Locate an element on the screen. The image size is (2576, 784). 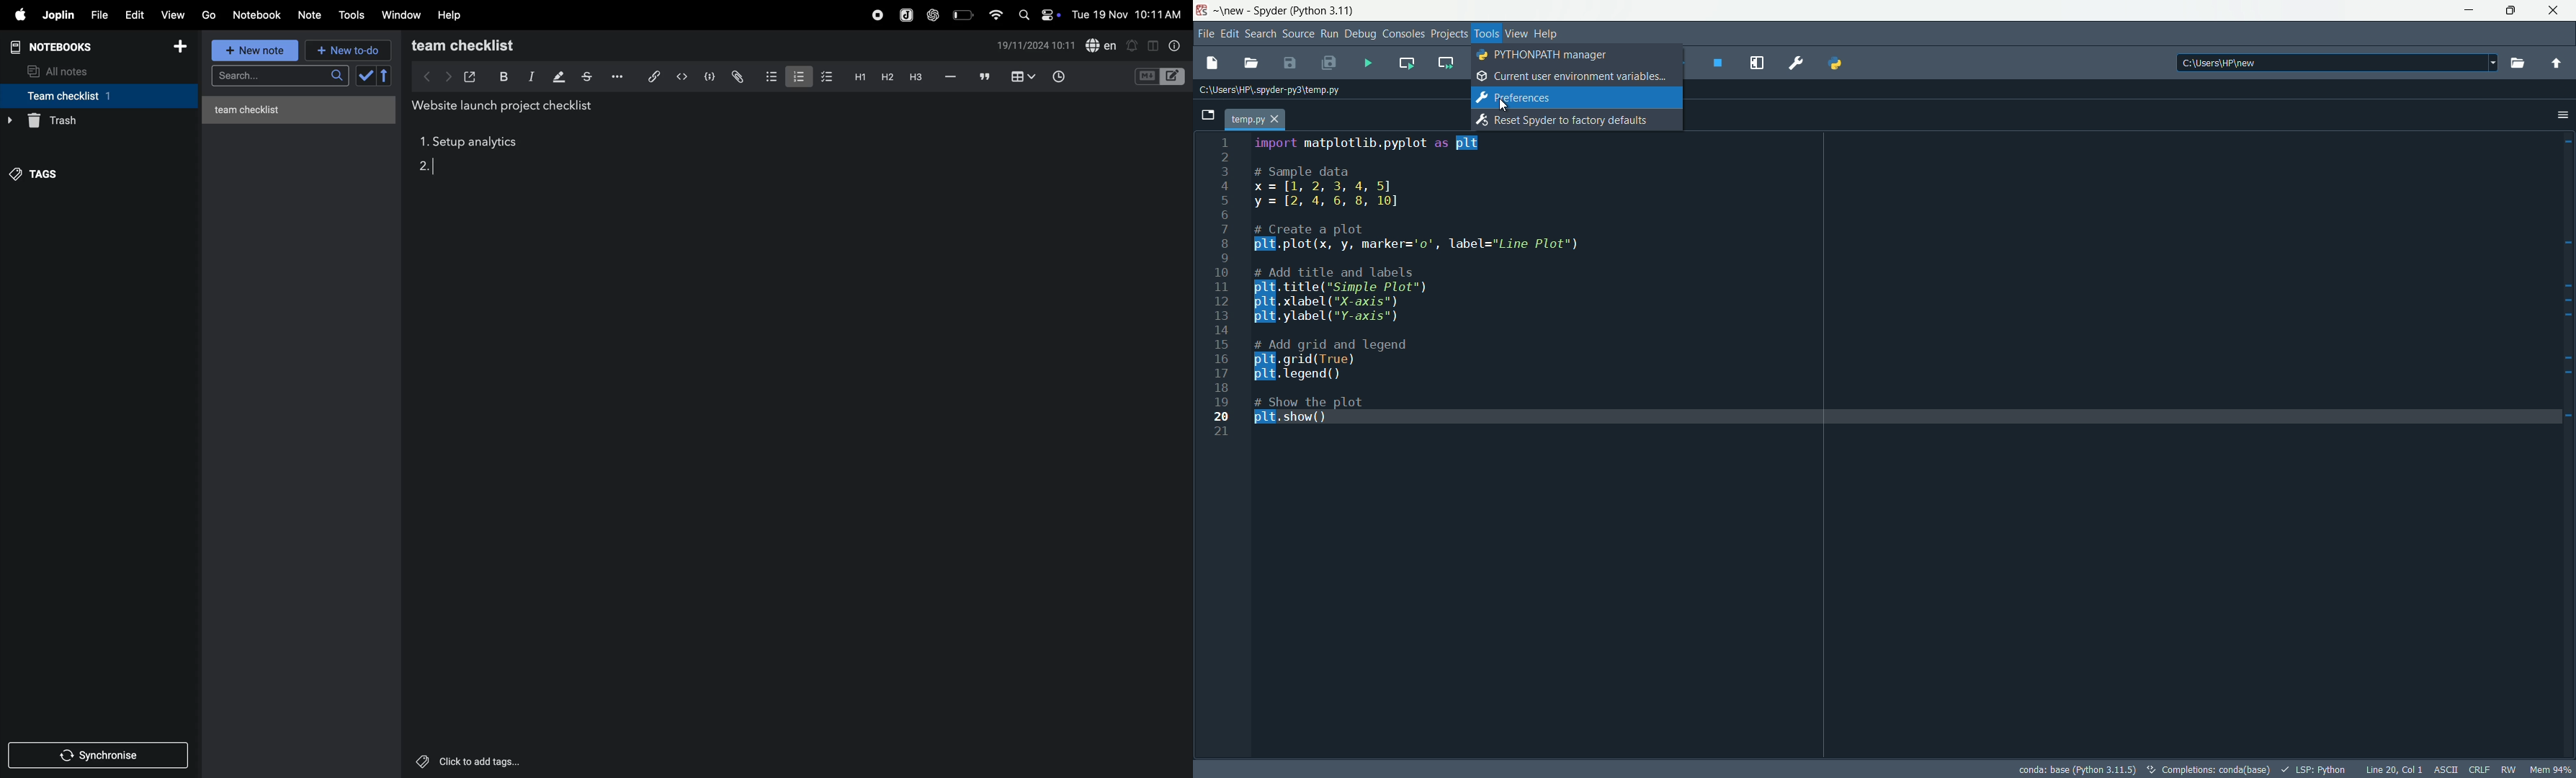
 is located at coordinates (481, 761).